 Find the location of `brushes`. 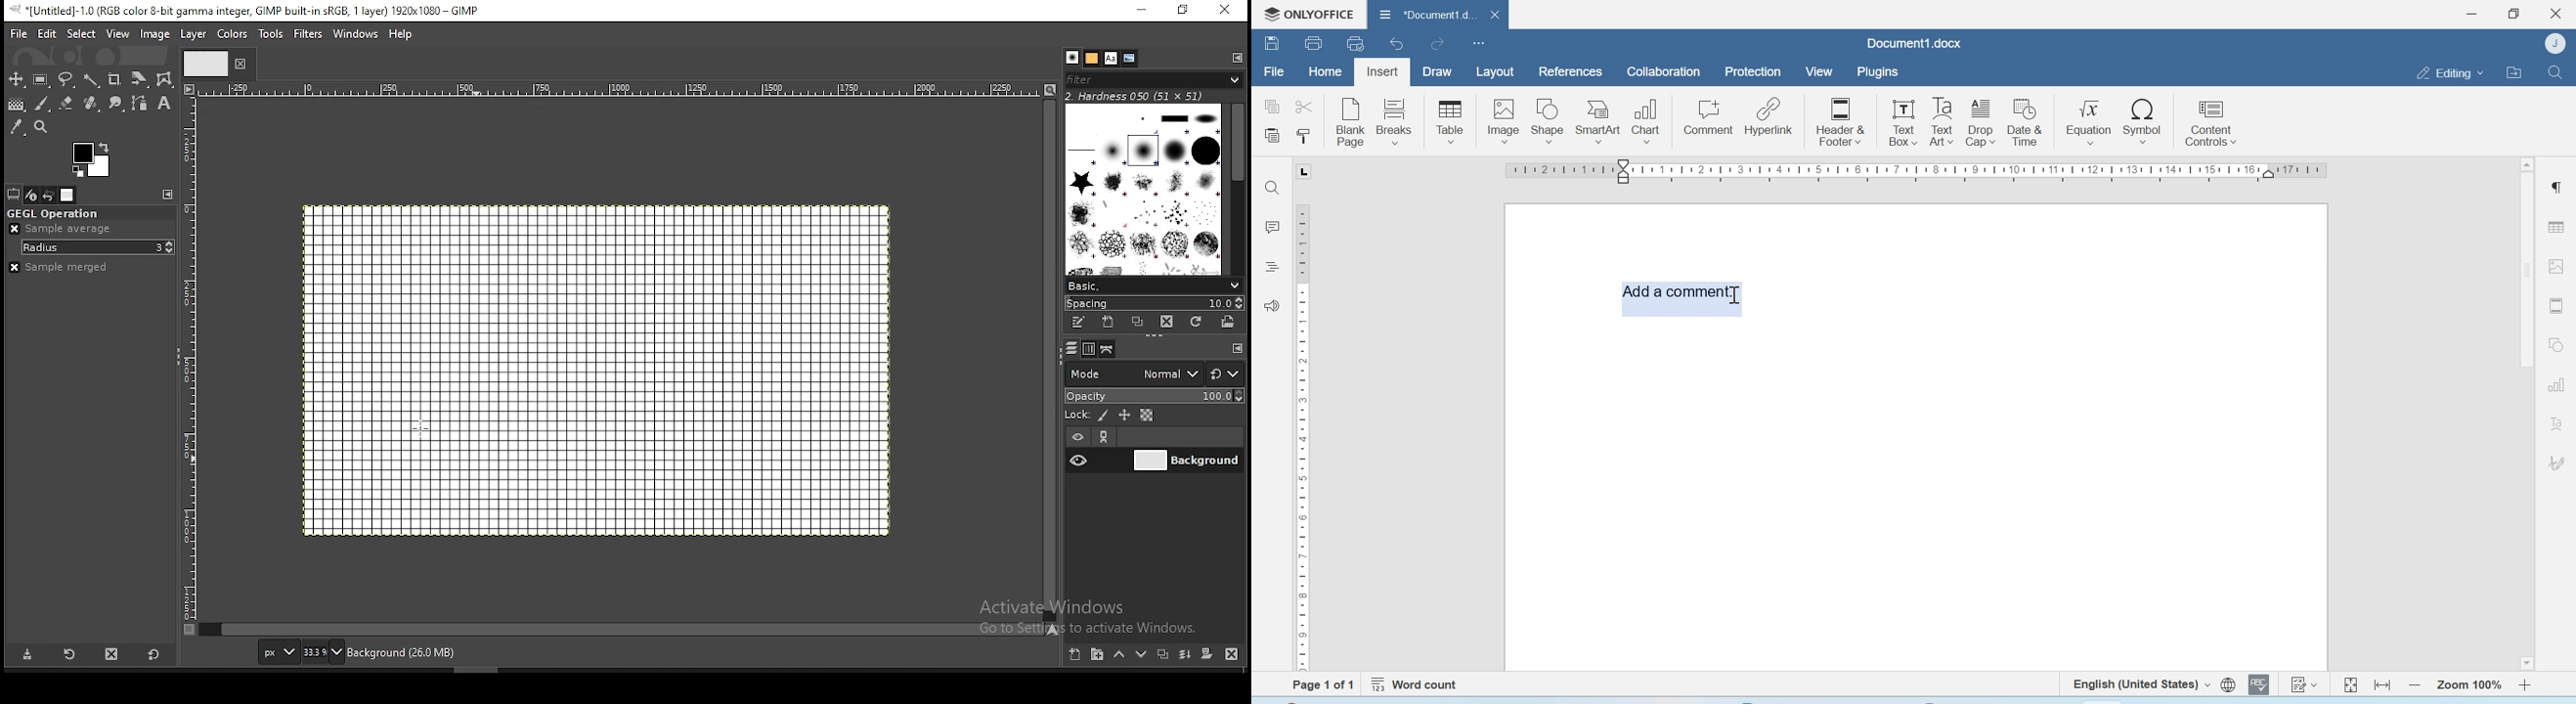

brushes is located at coordinates (1142, 190).